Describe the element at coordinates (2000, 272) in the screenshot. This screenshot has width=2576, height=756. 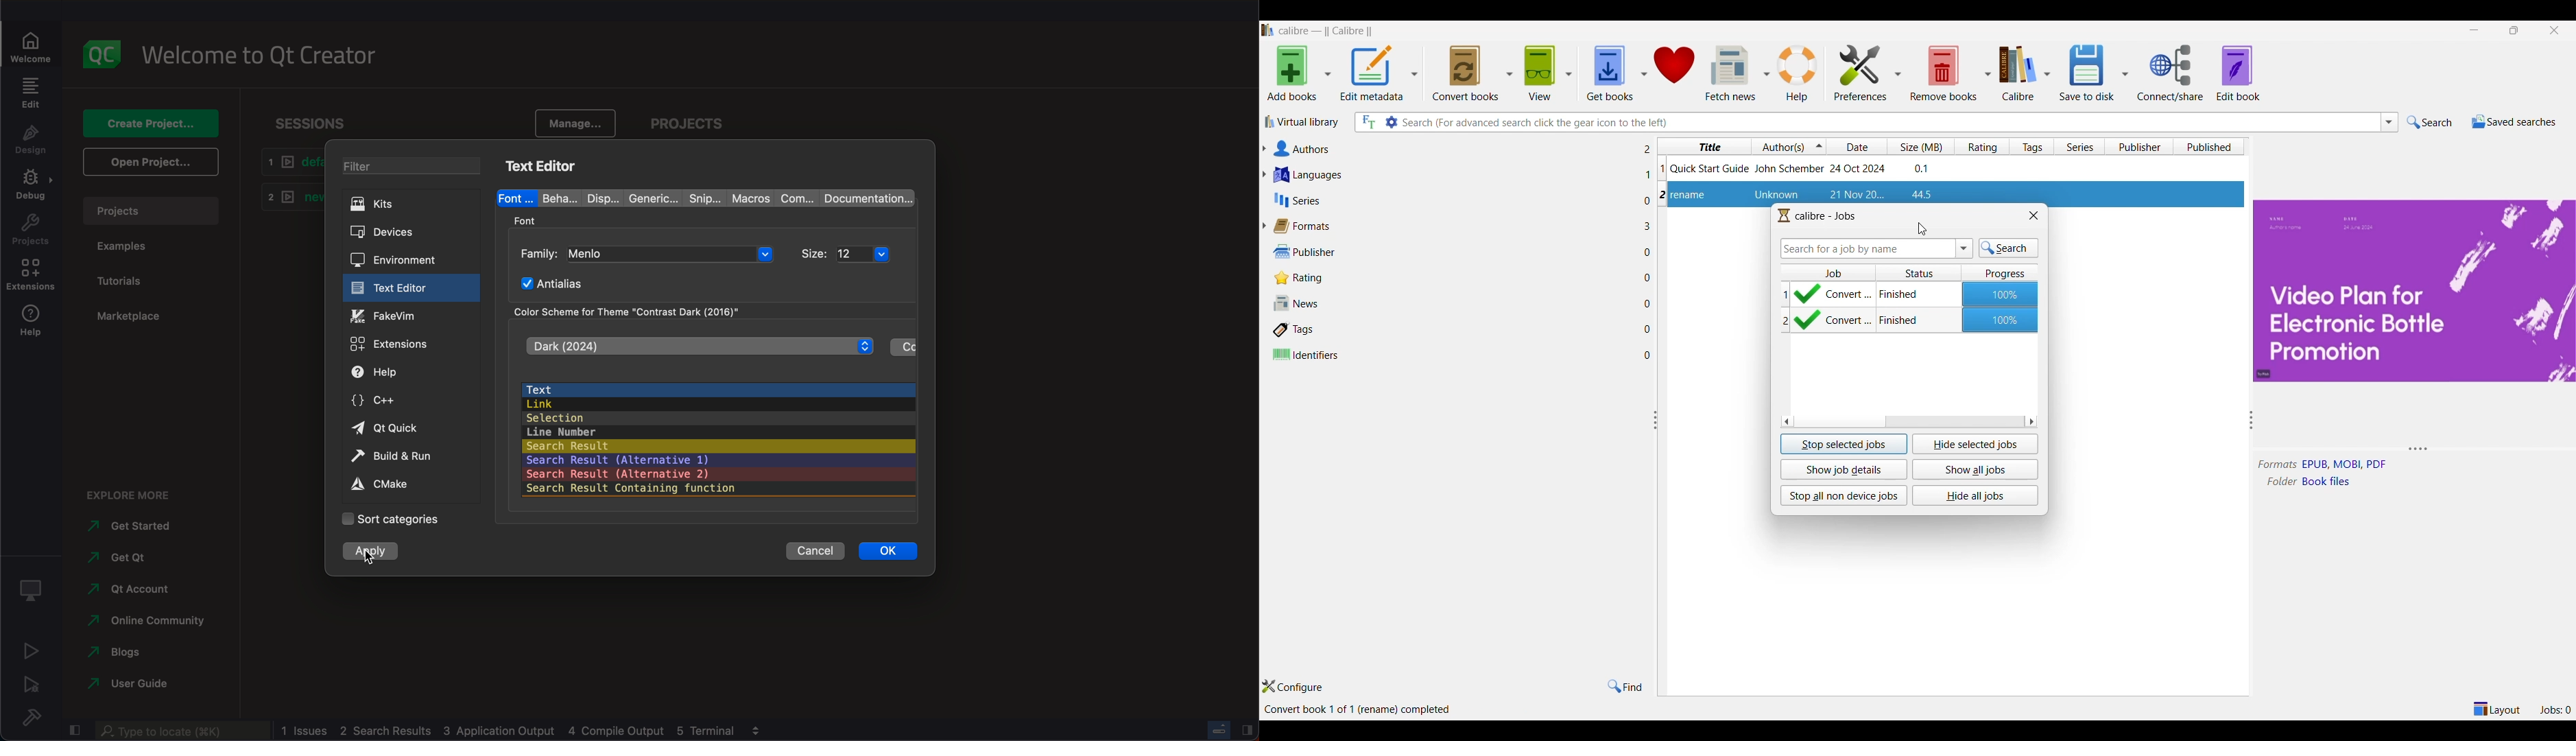
I see `Progress column` at that location.